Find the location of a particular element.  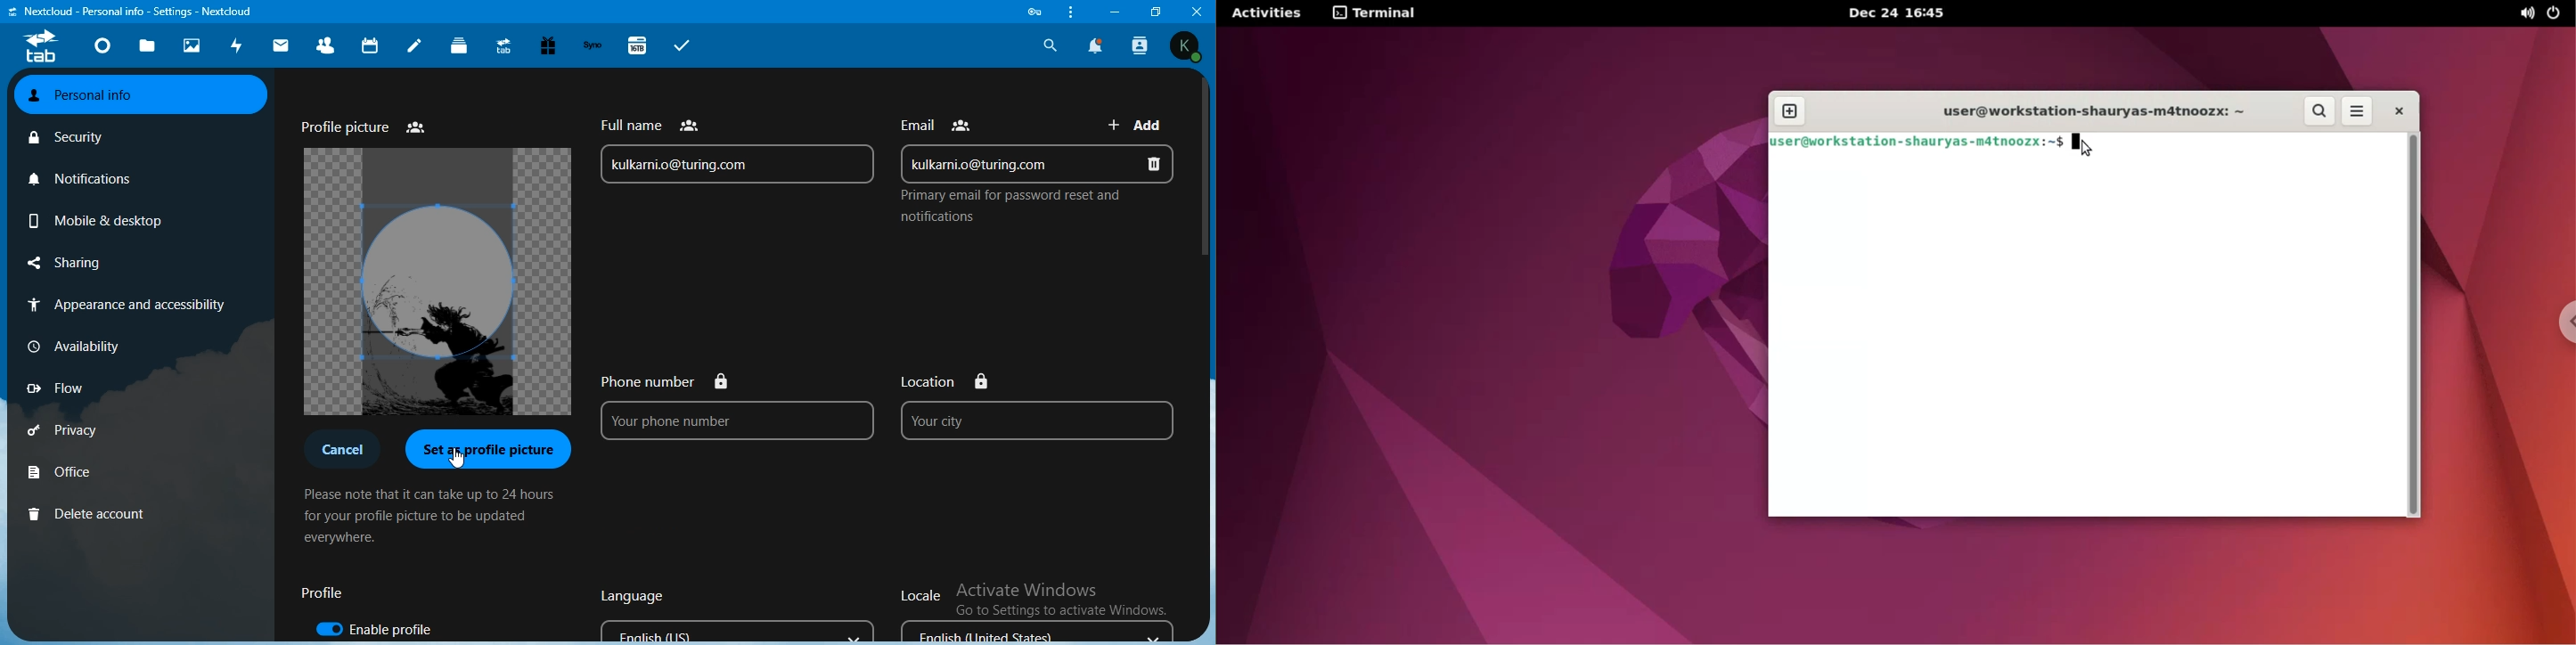

photos is located at coordinates (193, 46).